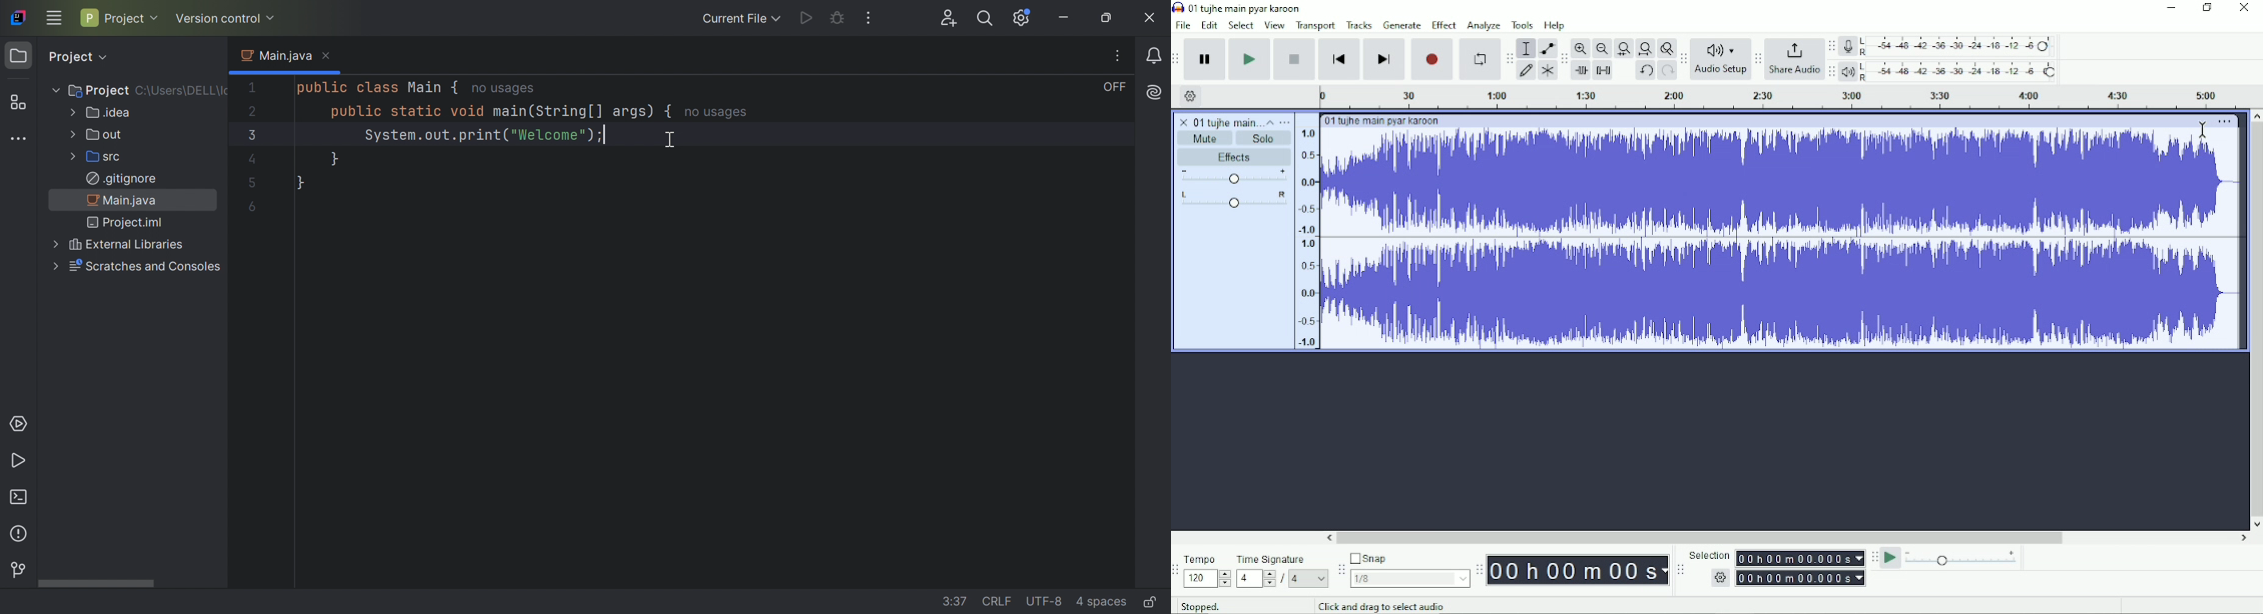 Image resolution: width=2268 pixels, height=616 pixels. Describe the element at coordinates (16, 18) in the screenshot. I see `IntelliJ IDEA icon` at that location.